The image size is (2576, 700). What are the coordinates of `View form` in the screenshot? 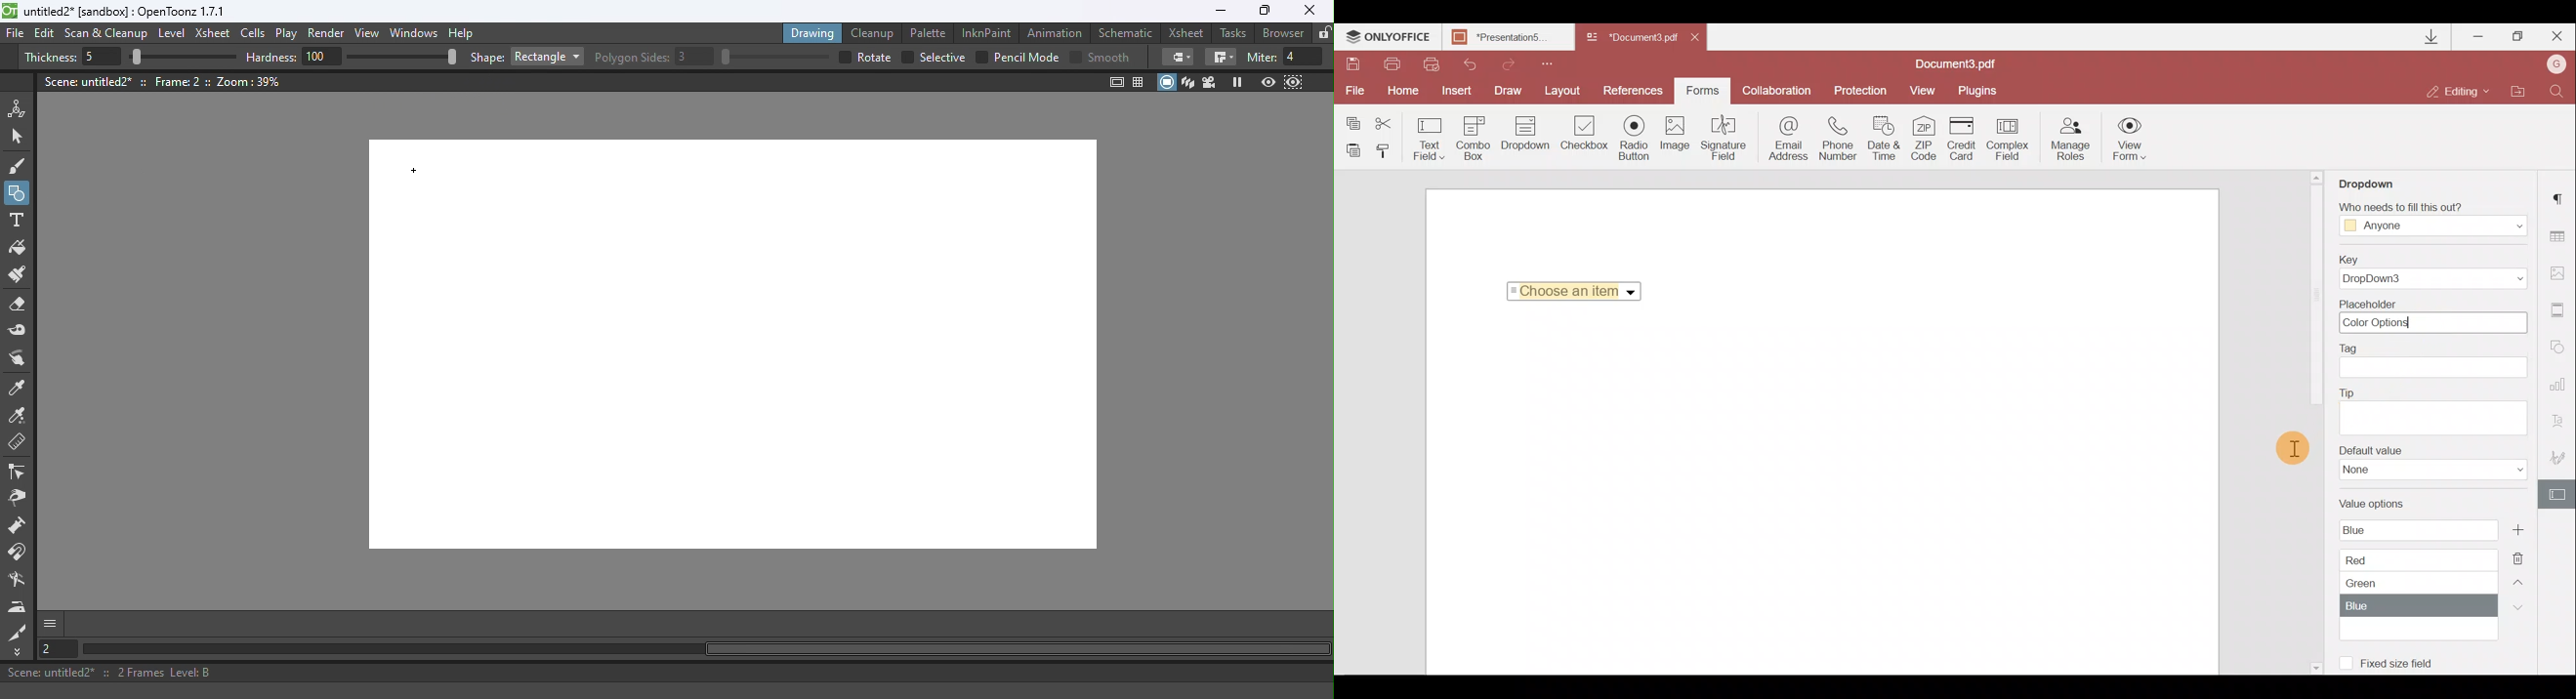 It's located at (2129, 139).